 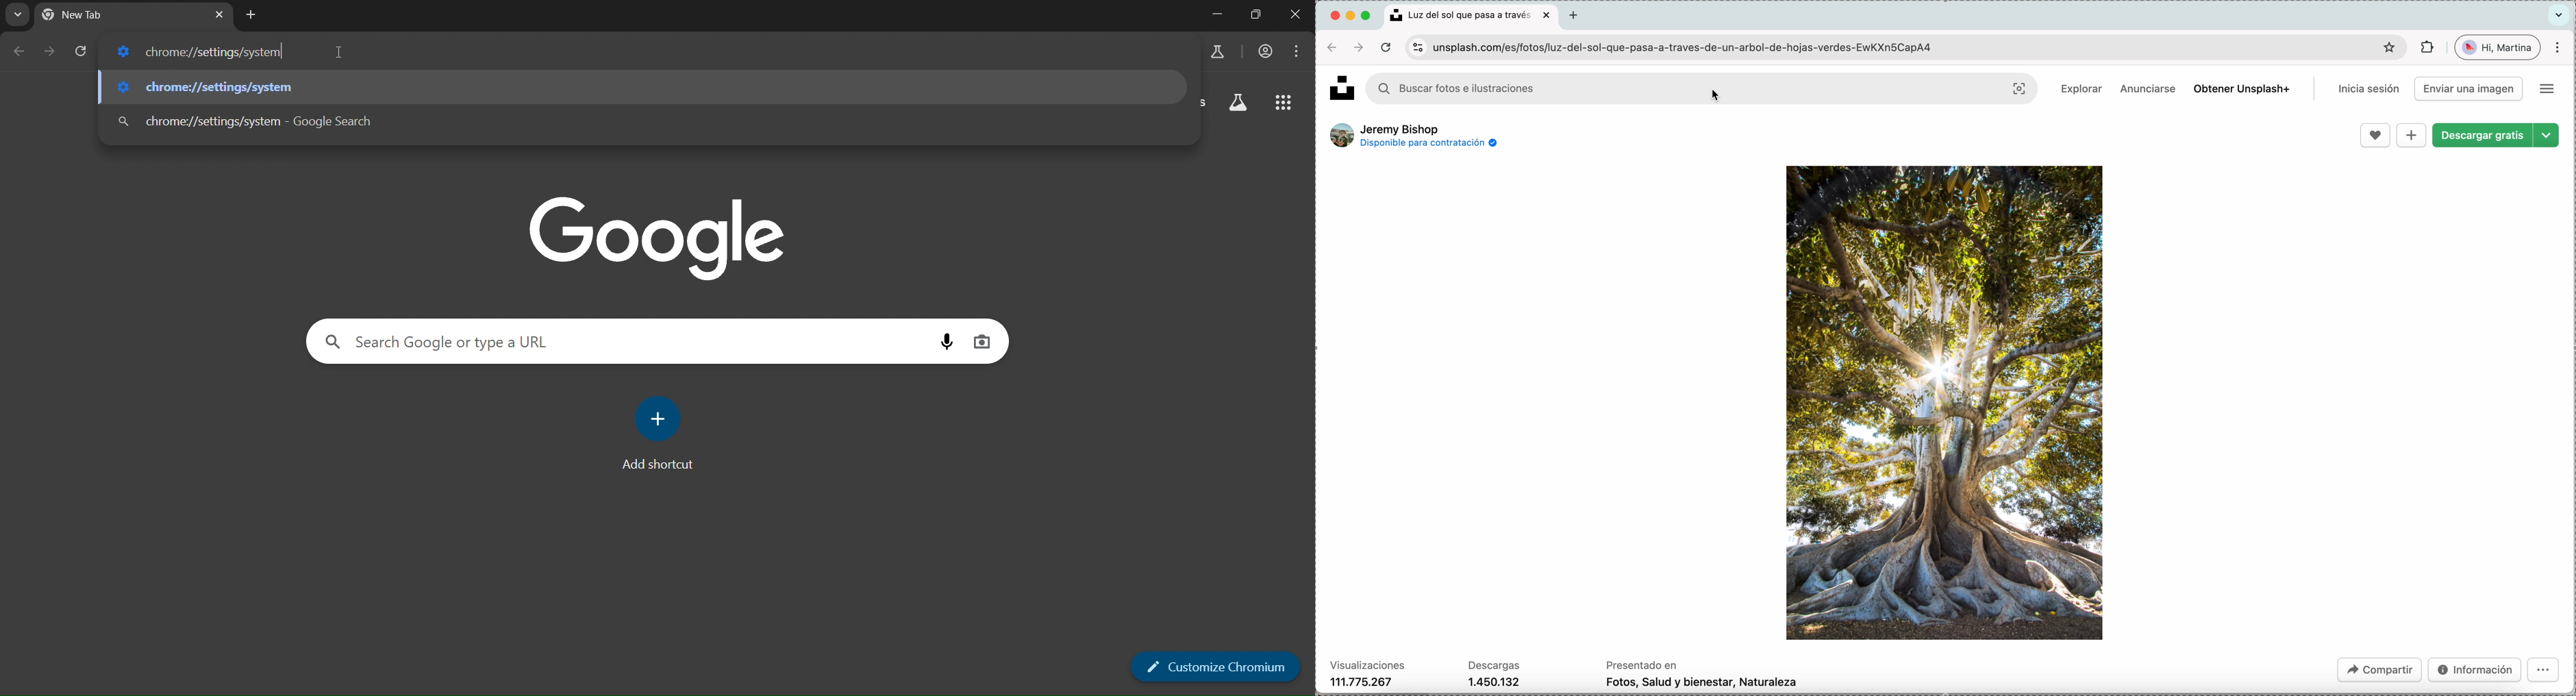 What do you see at coordinates (2378, 669) in the screenshot?
I see `share` at bounding box center [2378, 669].